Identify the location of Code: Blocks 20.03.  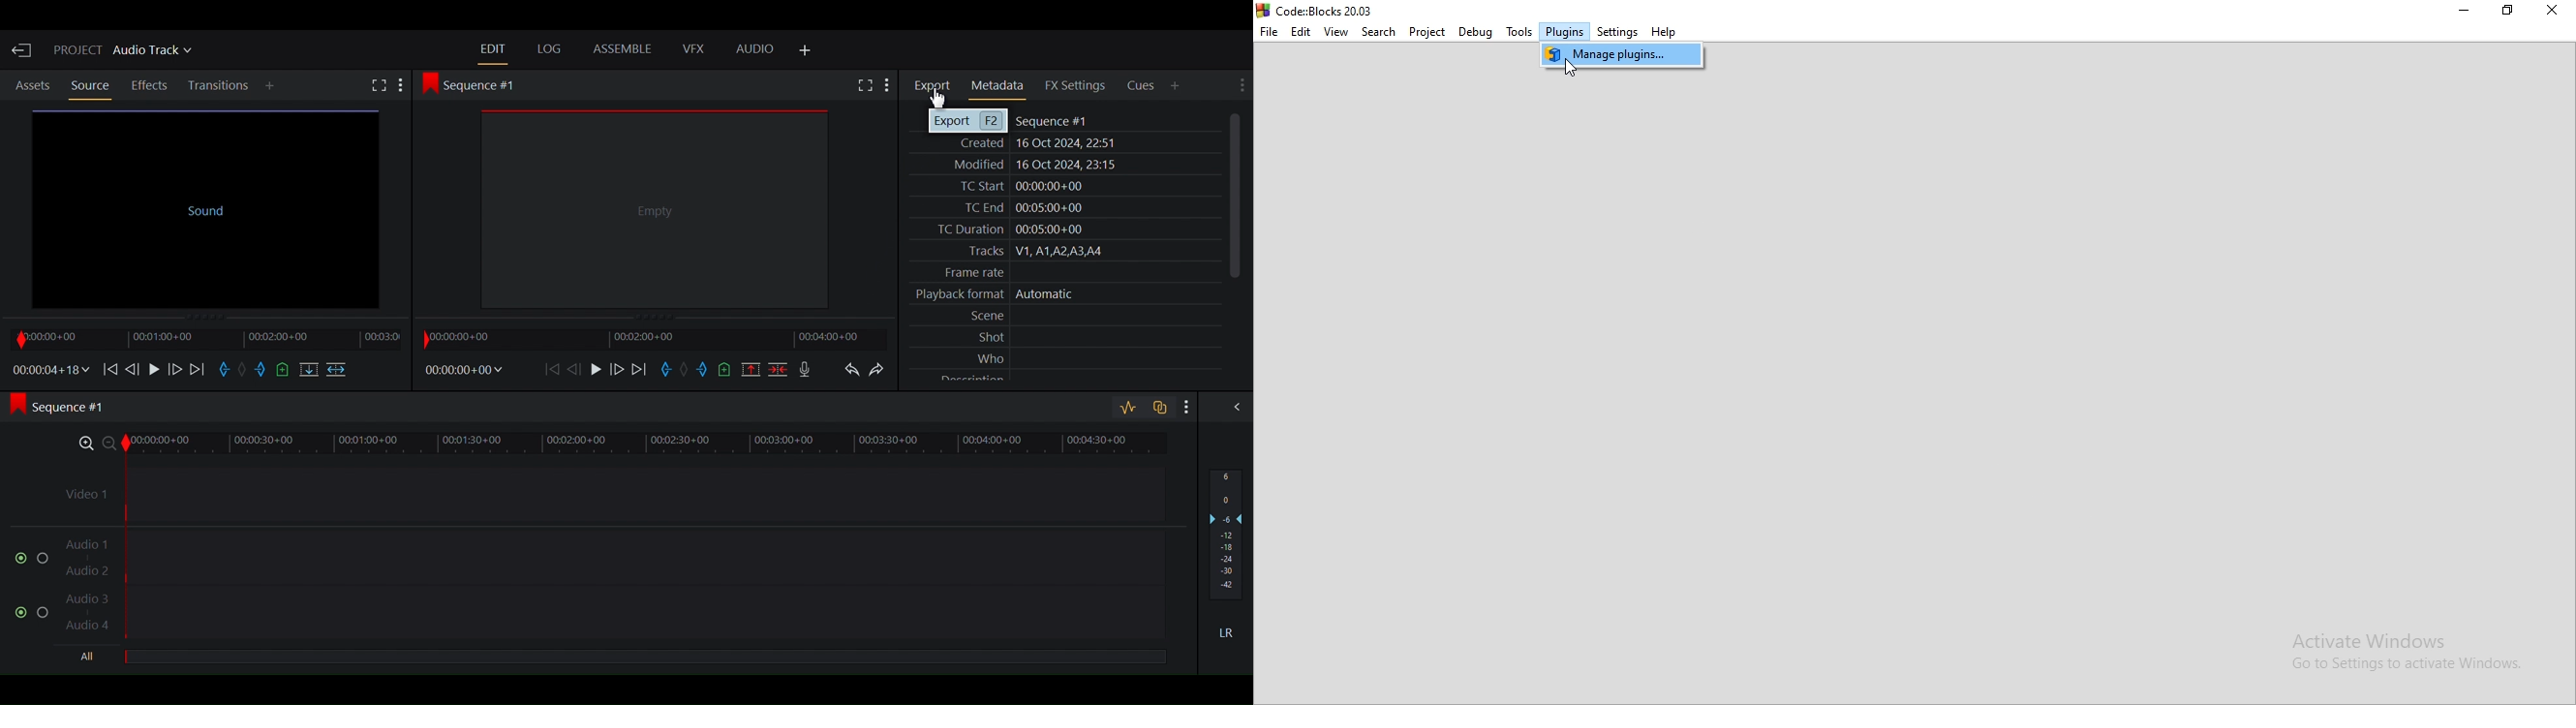
(1328, 11).